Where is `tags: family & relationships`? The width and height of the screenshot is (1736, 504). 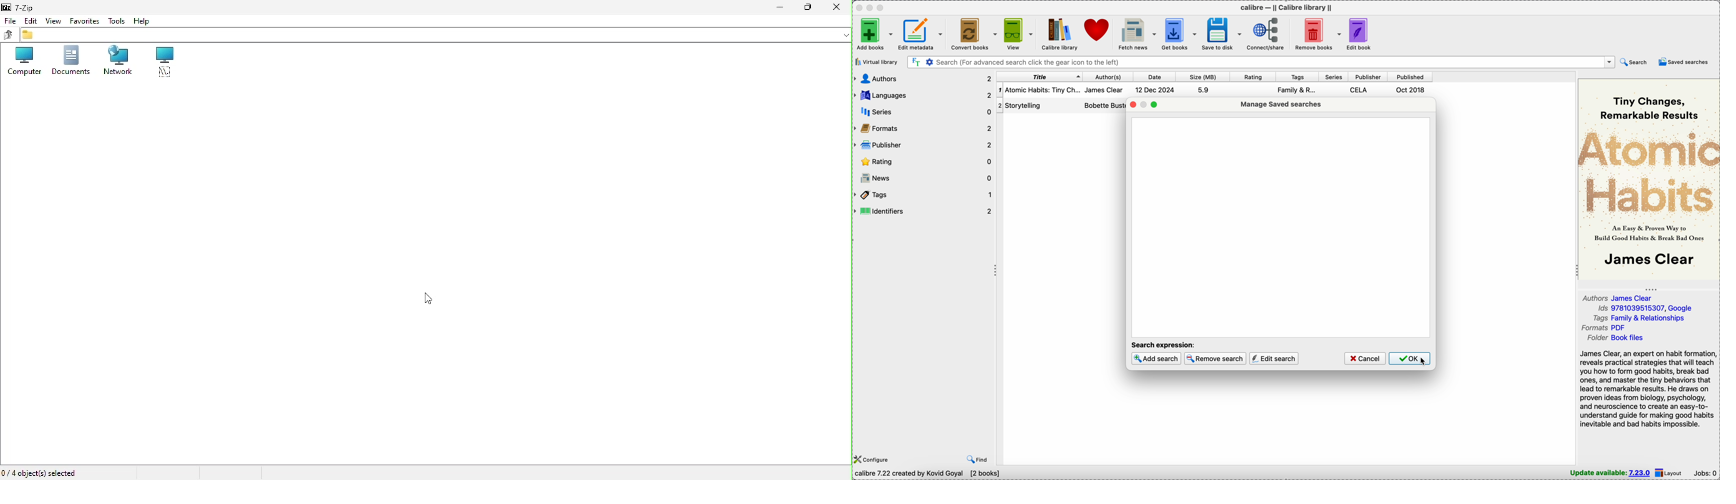 tags: family & relationships is located at coordinates (1643, 318).